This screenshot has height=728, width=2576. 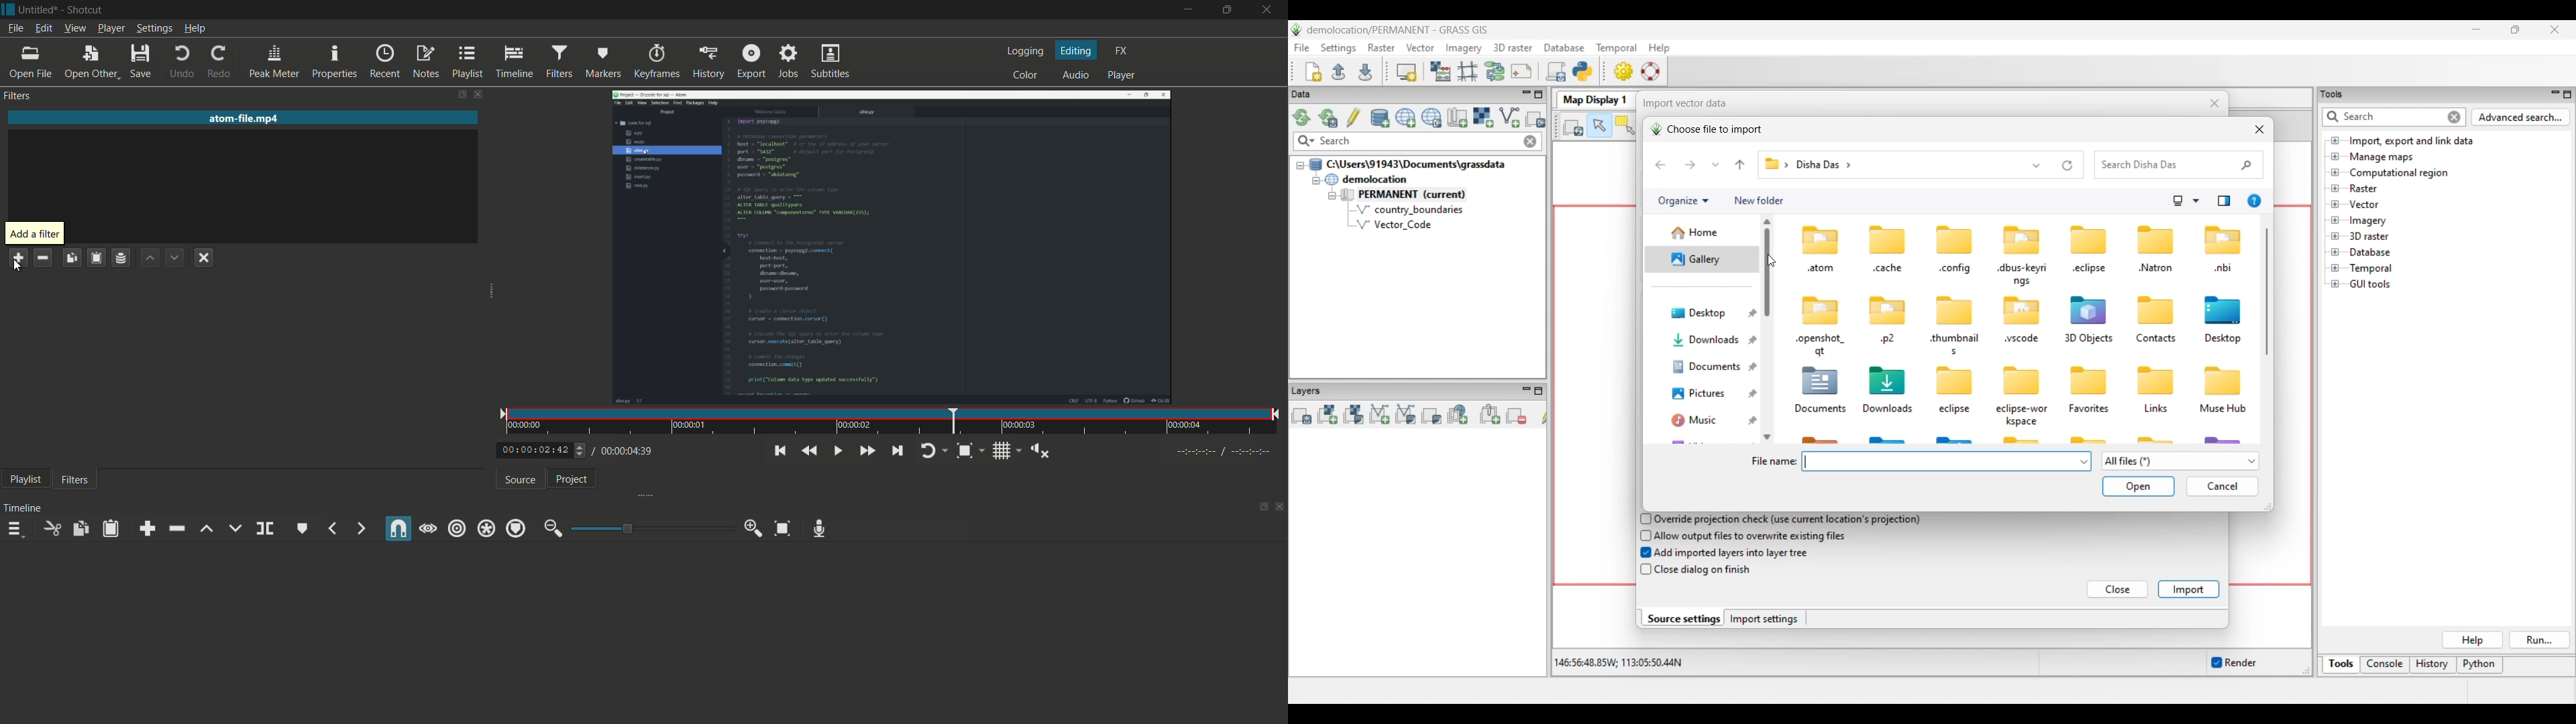 I want to click on deselect the filter, so click(x=207, y=257).